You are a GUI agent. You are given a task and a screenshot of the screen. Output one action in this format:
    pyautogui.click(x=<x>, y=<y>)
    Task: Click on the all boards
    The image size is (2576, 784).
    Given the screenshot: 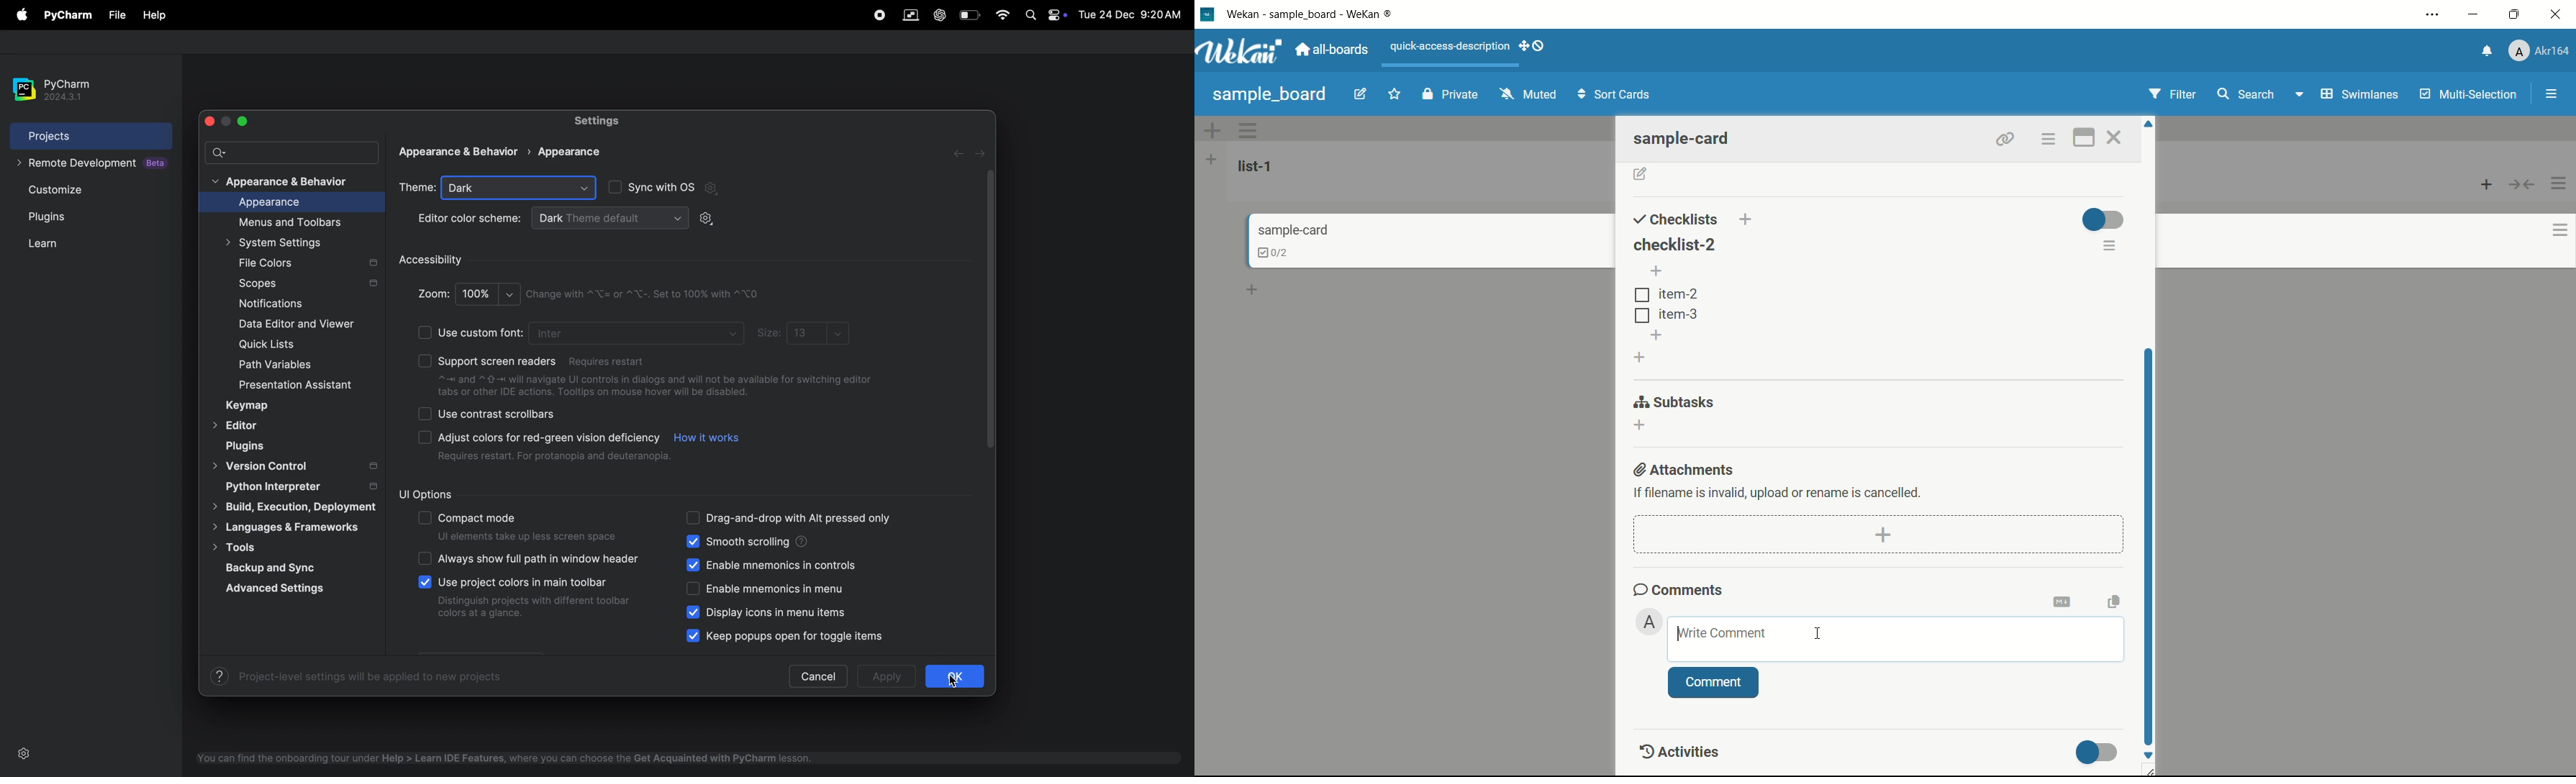 What is the action you would take?
    pyautogui.click(x=1335, y=50)
    